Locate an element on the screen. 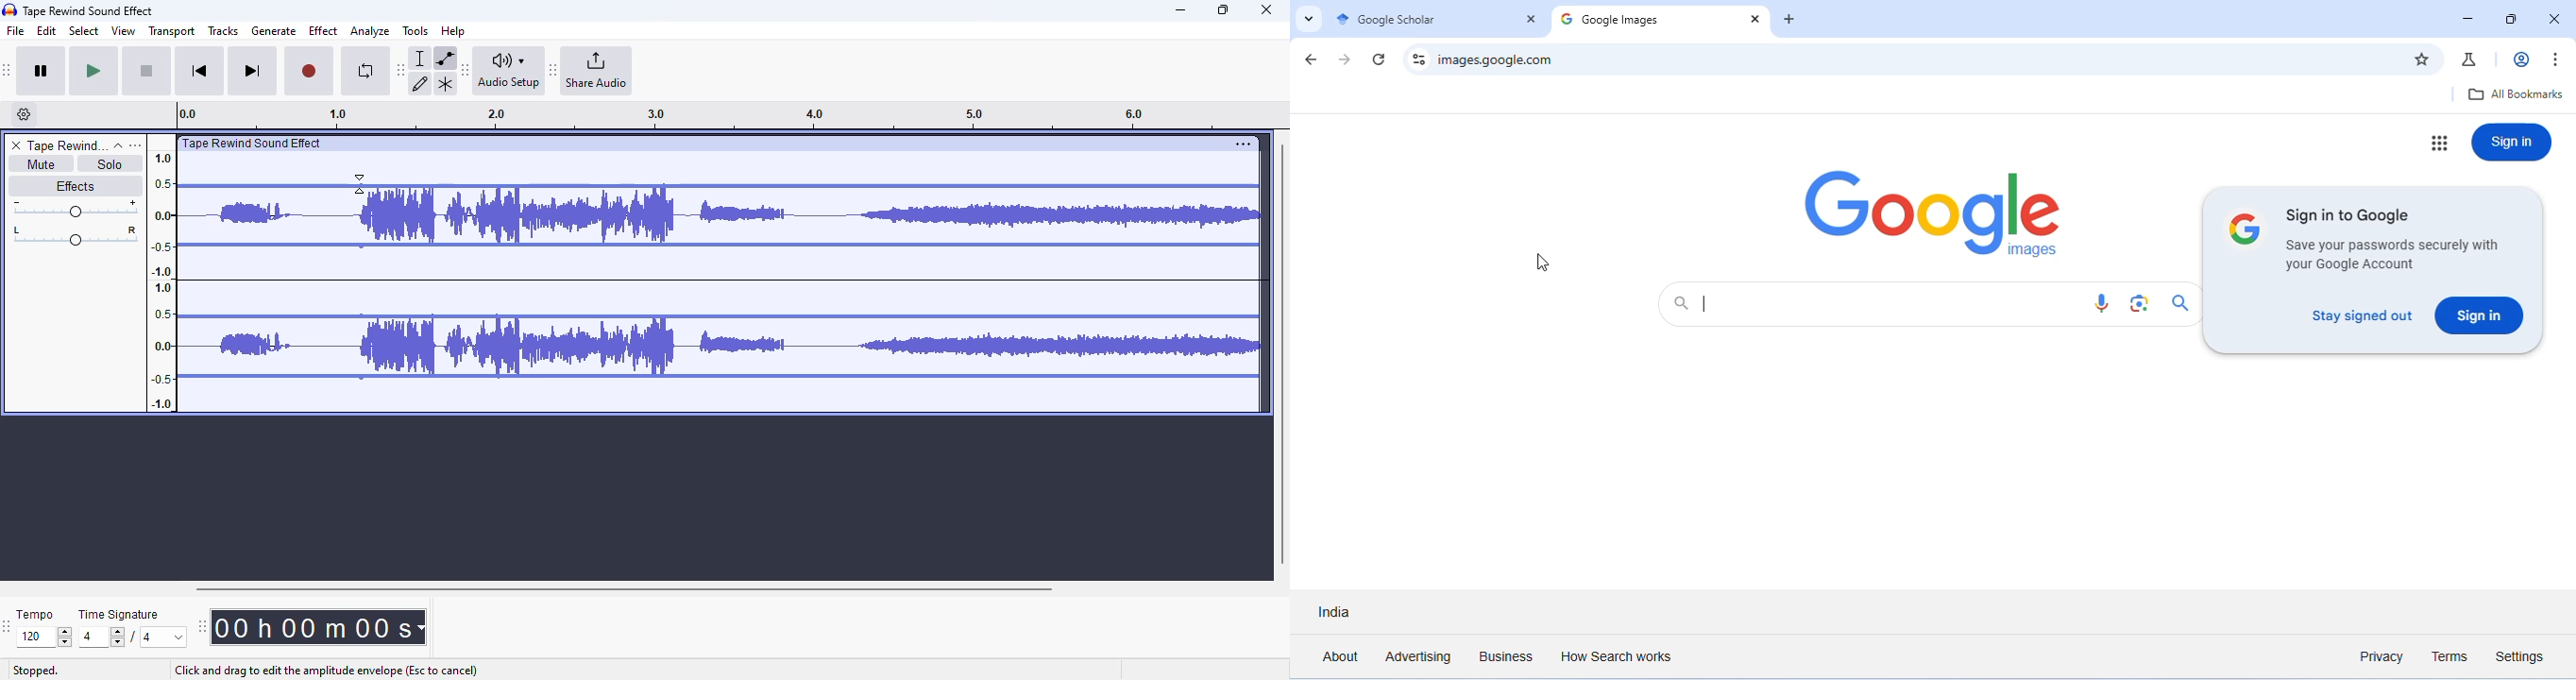  open menu is located at coordinates (135, 144).